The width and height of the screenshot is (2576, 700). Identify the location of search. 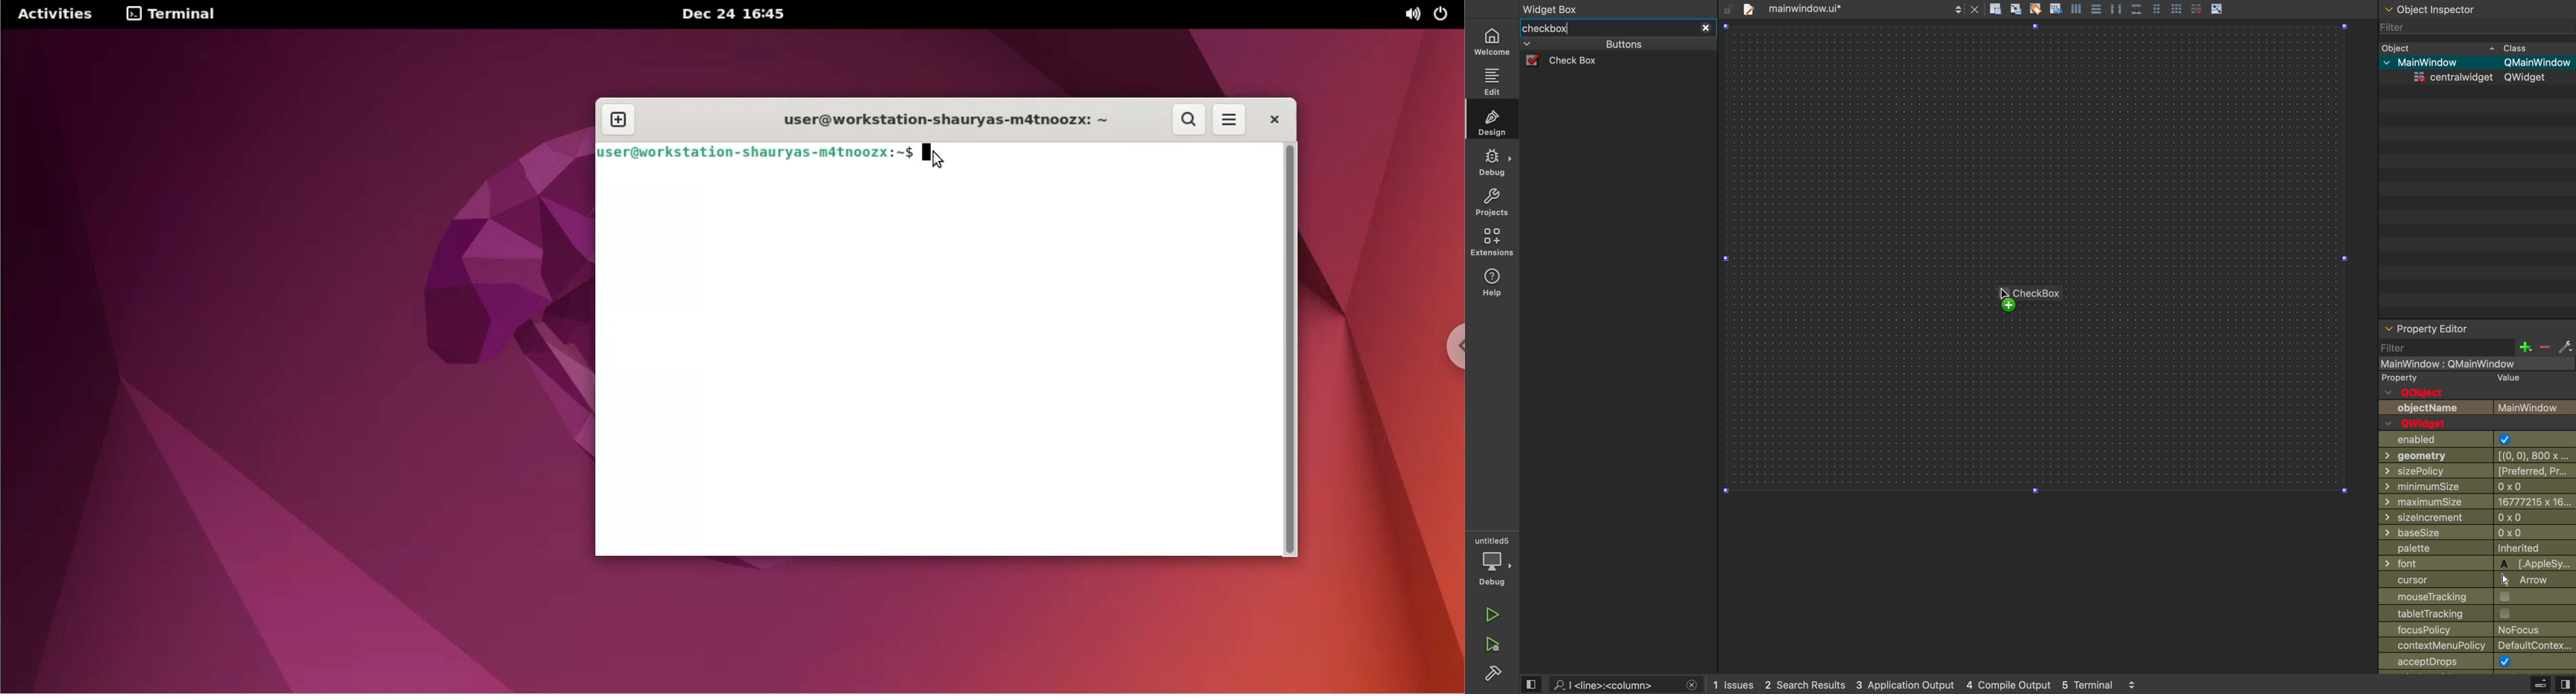
(1612, 685).